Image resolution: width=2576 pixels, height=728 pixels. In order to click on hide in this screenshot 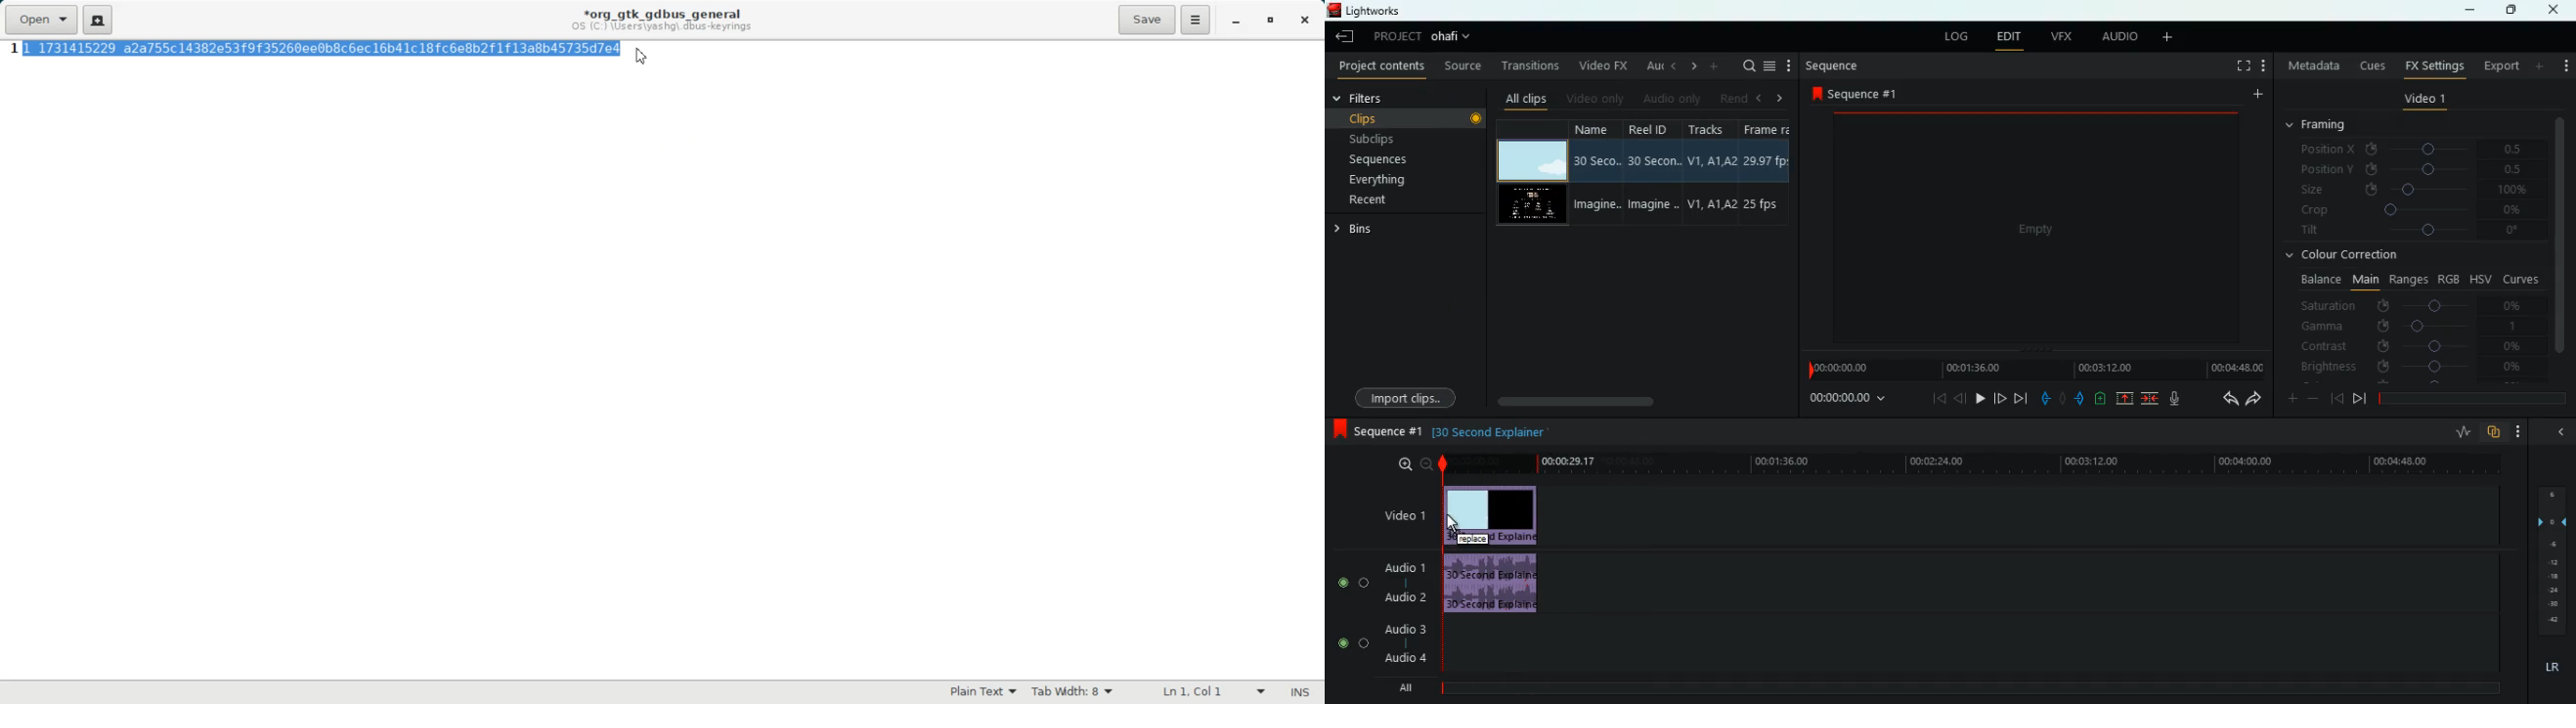, I will do `click(2556, 430)`.